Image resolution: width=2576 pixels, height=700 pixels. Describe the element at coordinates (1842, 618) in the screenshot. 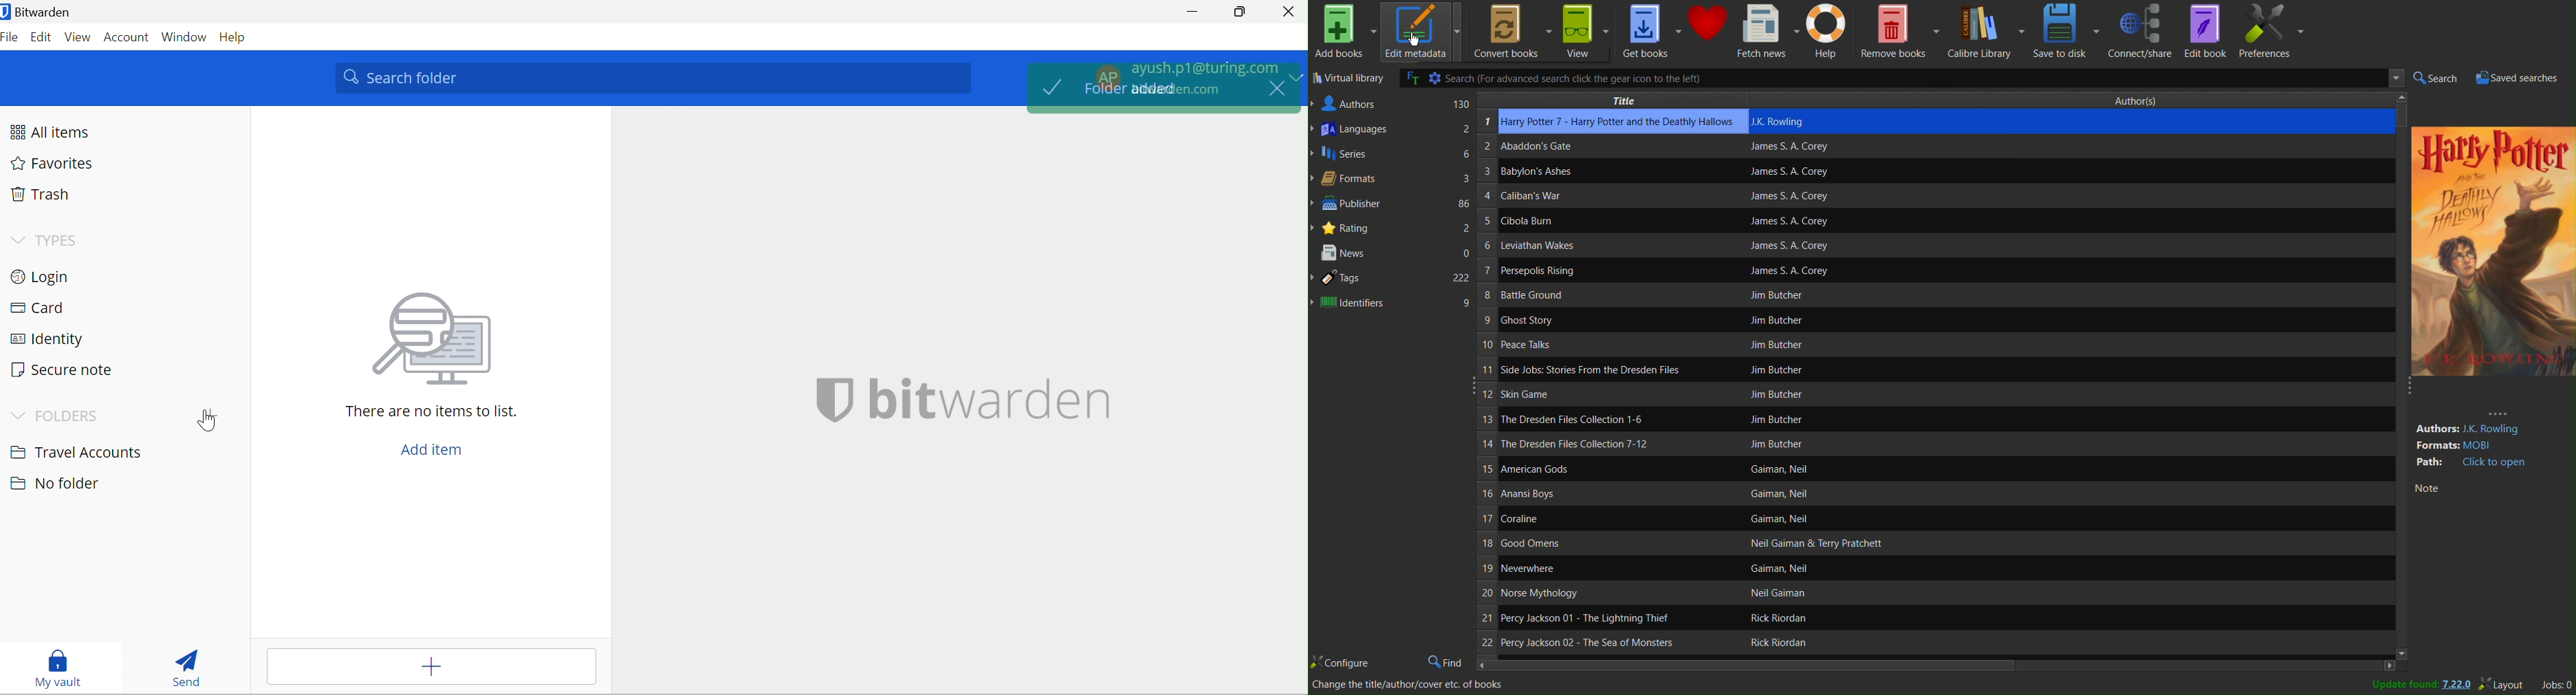

I see `Author’s name` at that location.